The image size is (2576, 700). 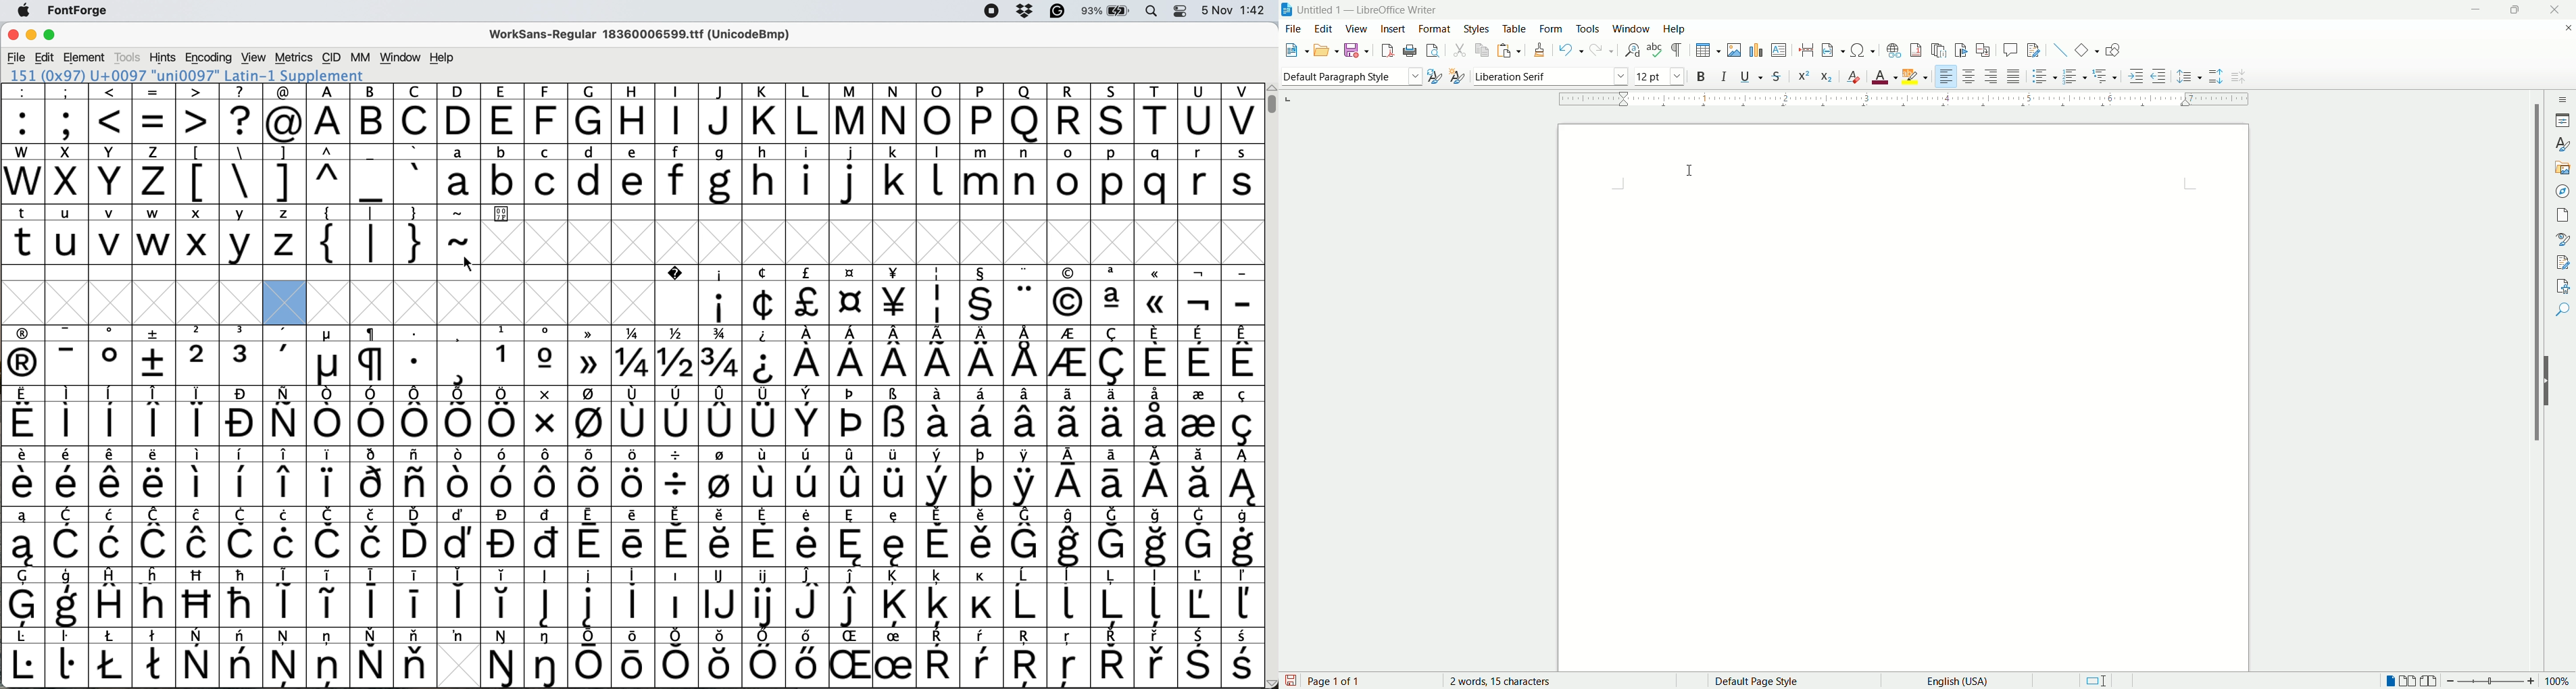 What do you see at coordinates (1025, 173) in the screenshot?
I see `n` at bounding box center [1025, 173].